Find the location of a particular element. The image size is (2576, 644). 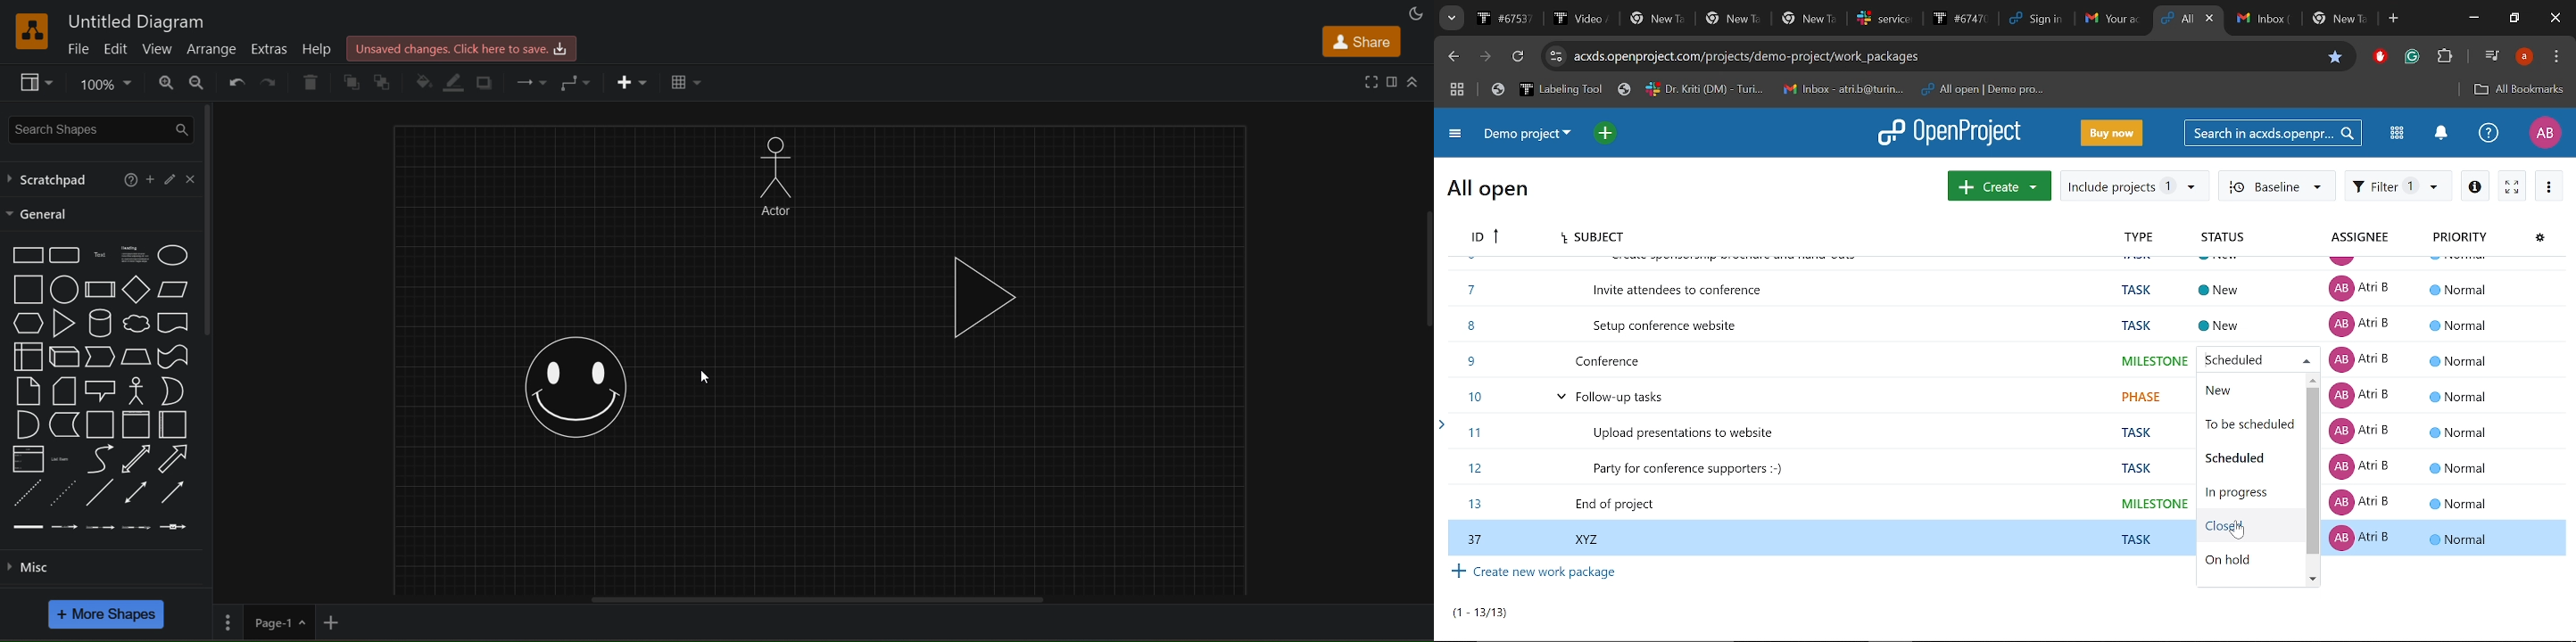

Filter is located at coordinates (2399, 185).